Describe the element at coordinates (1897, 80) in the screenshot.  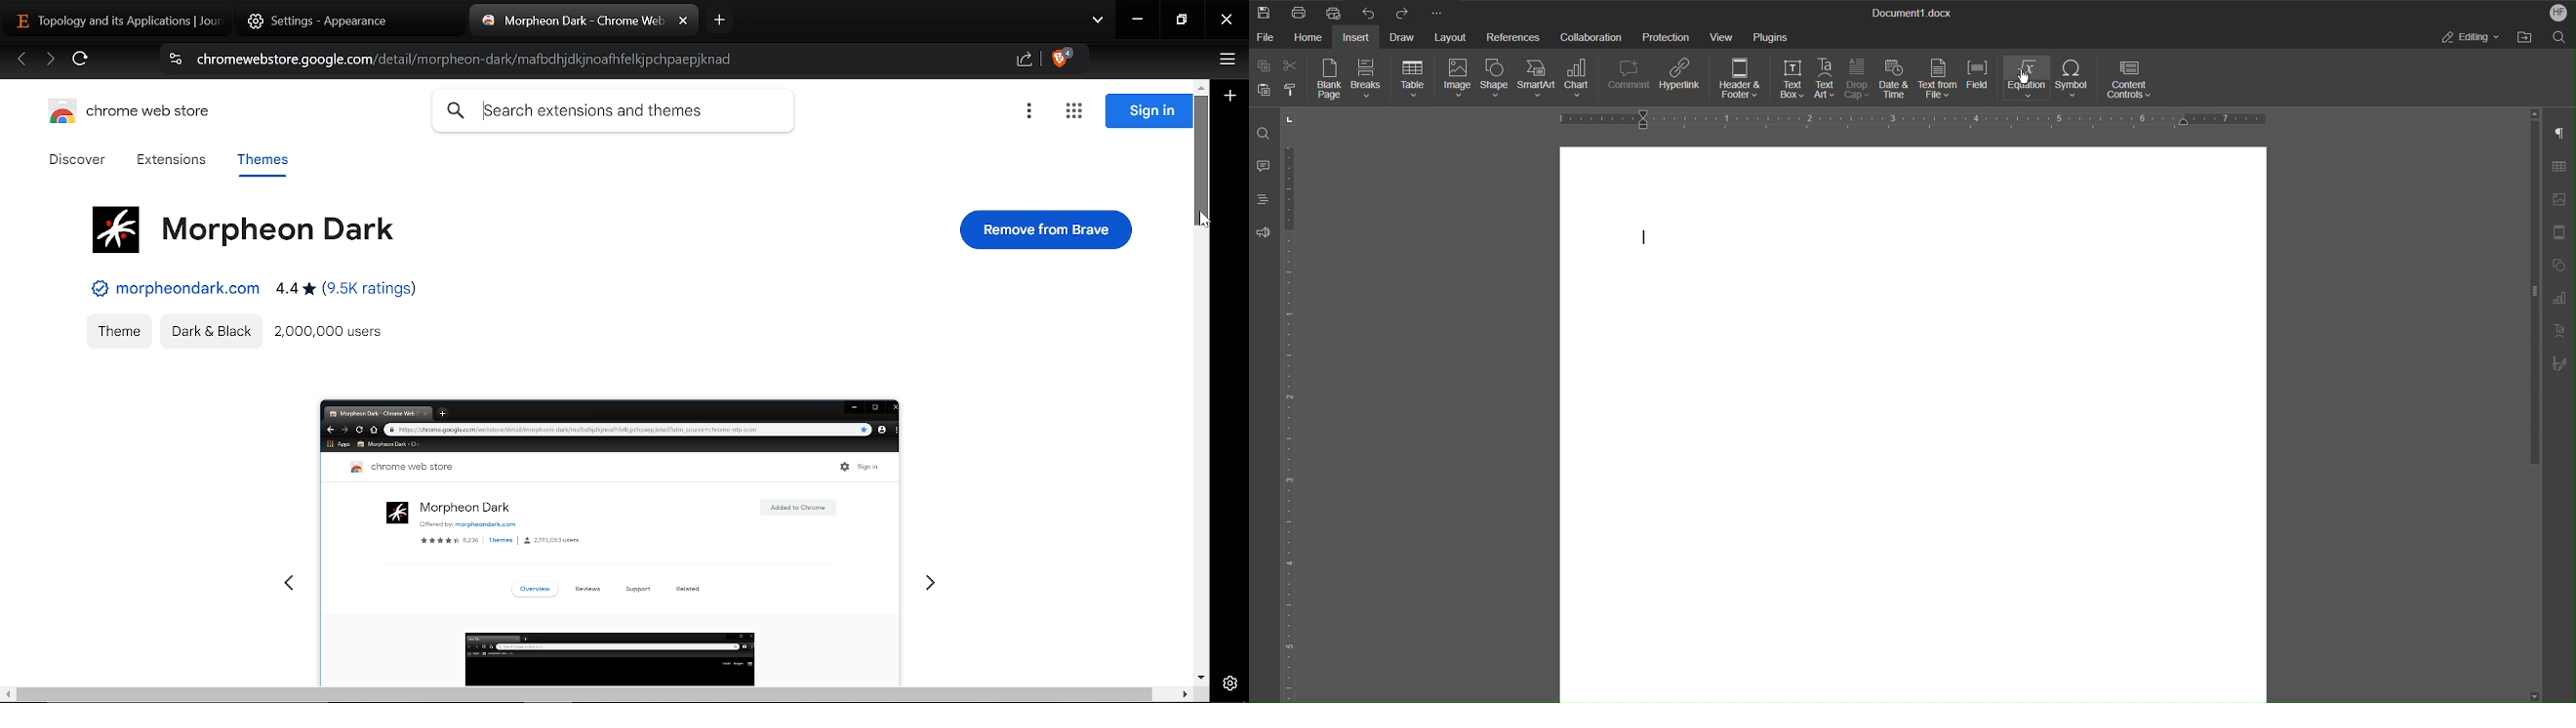
I see `Date & Time` at that location.